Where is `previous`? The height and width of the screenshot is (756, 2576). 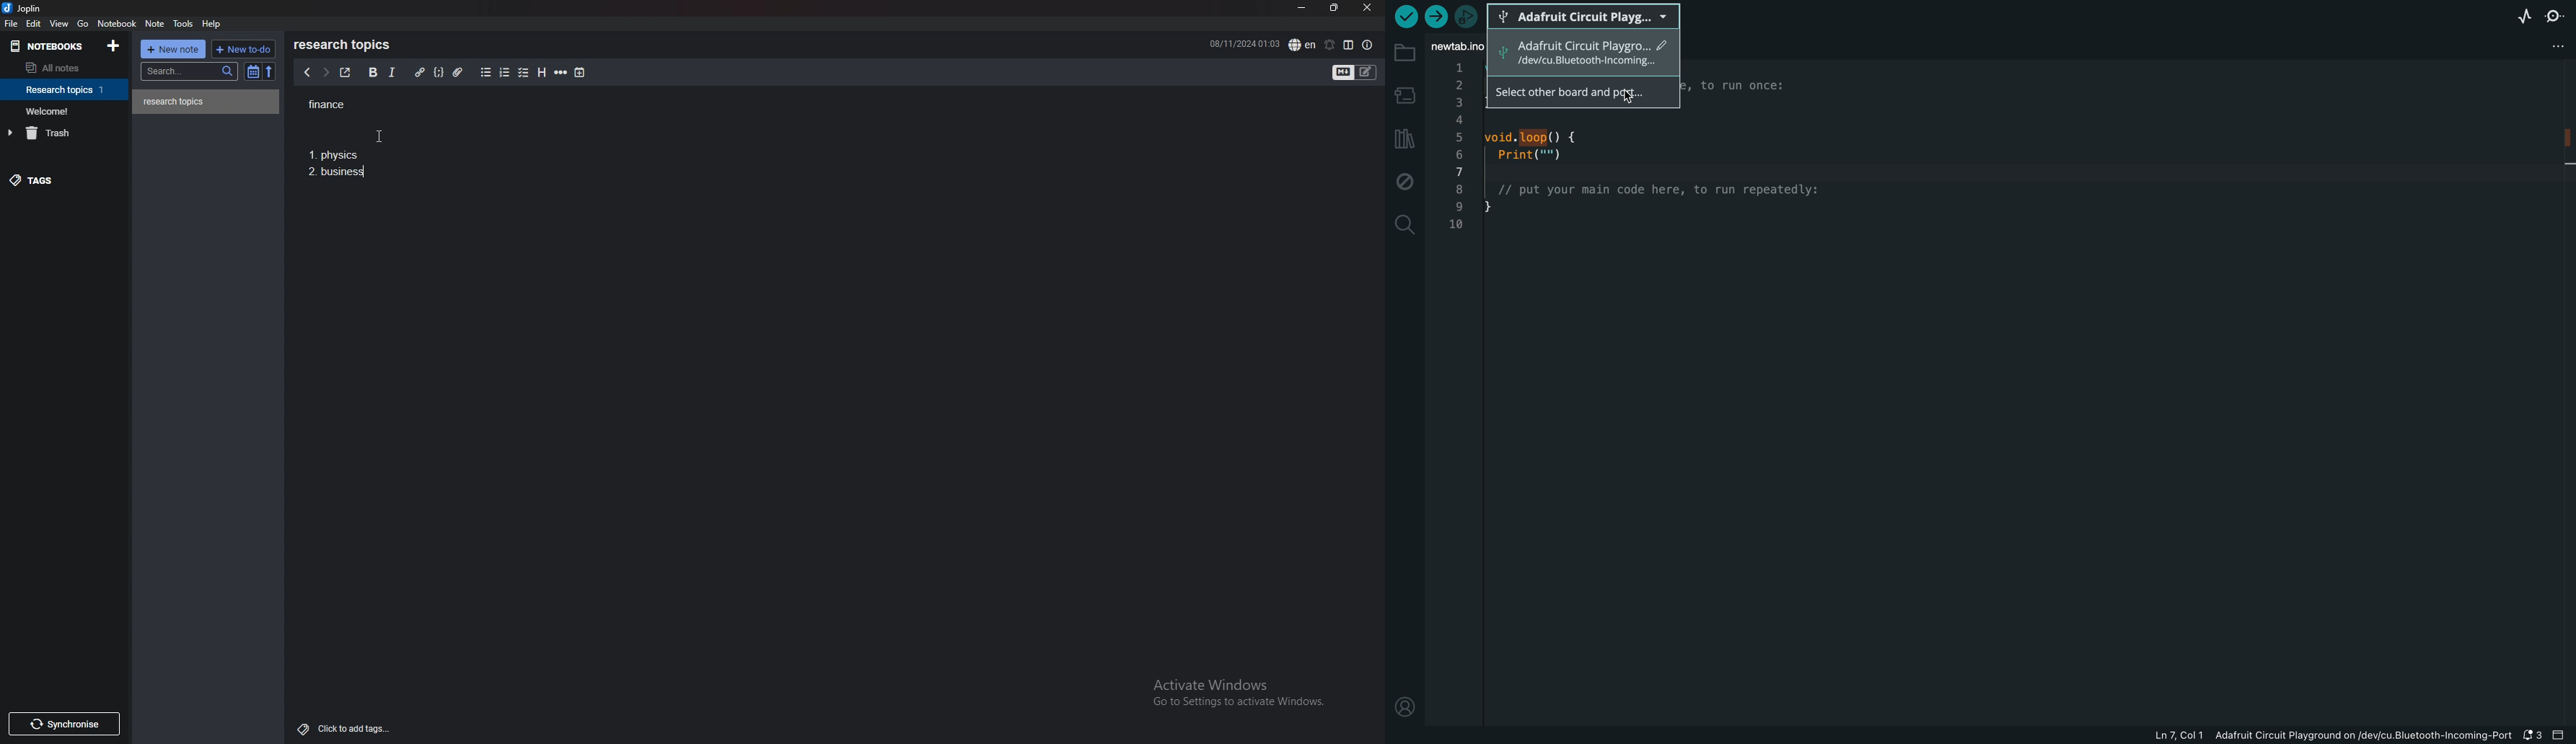 previous is located at coordinates (307, 74).